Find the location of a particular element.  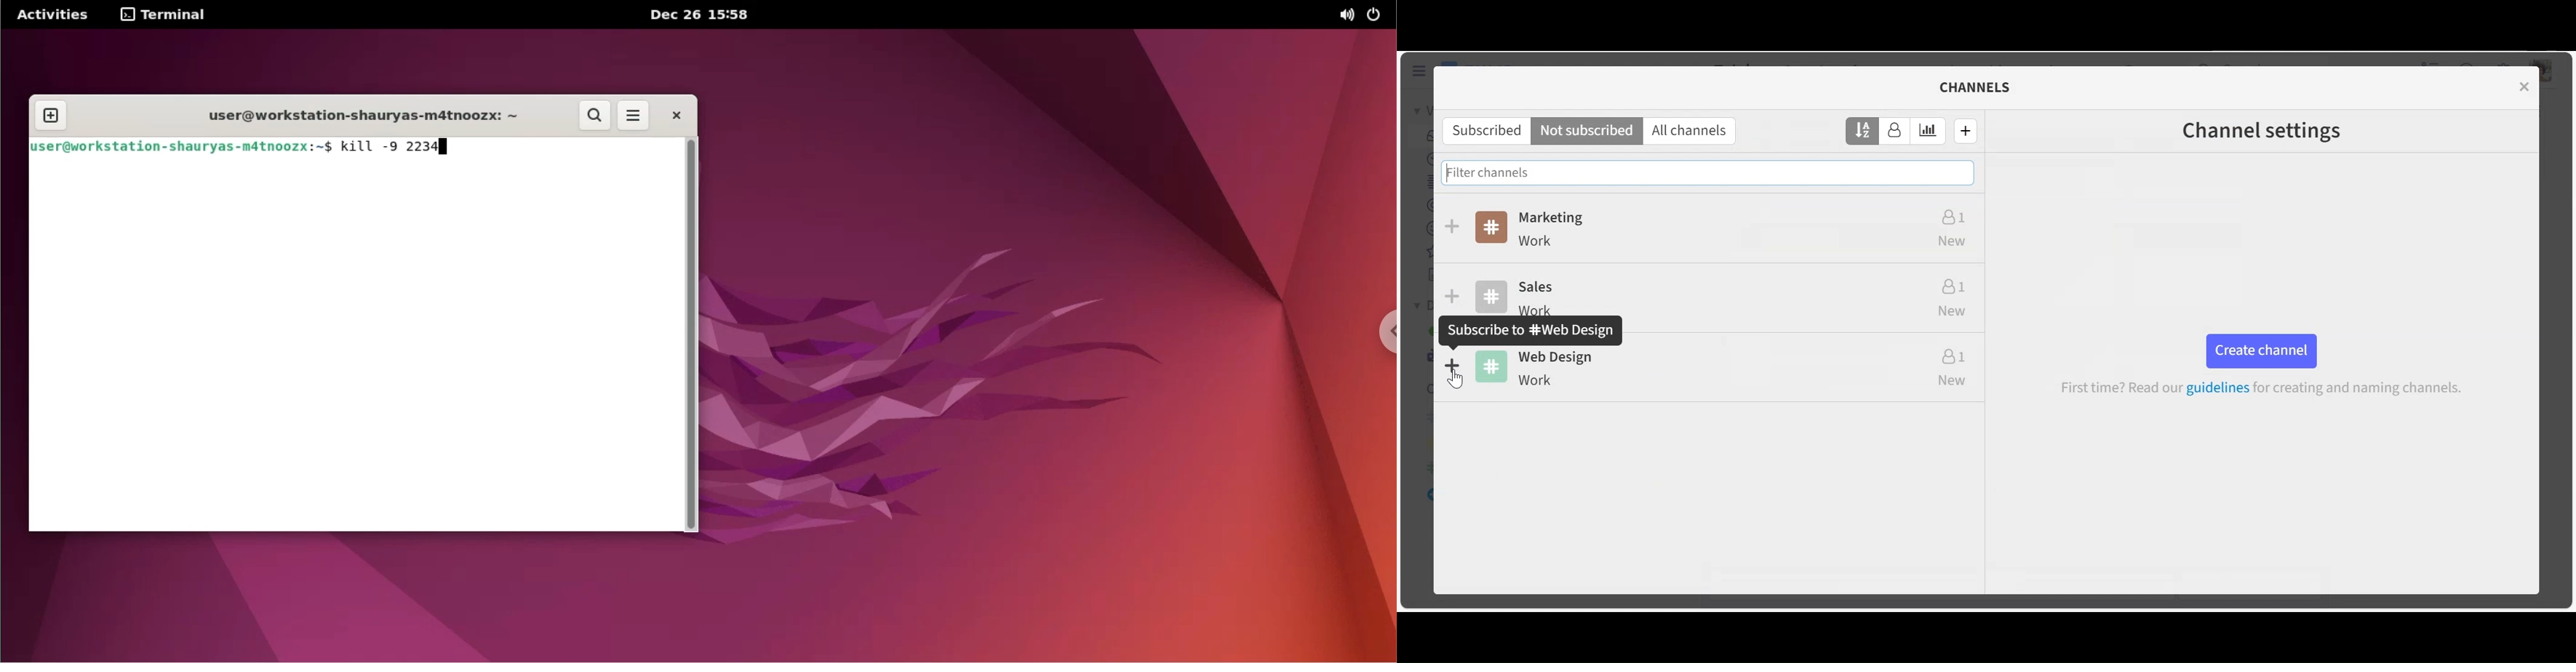

subscribe/unsubscribe is located at coordinates (1456, 364).